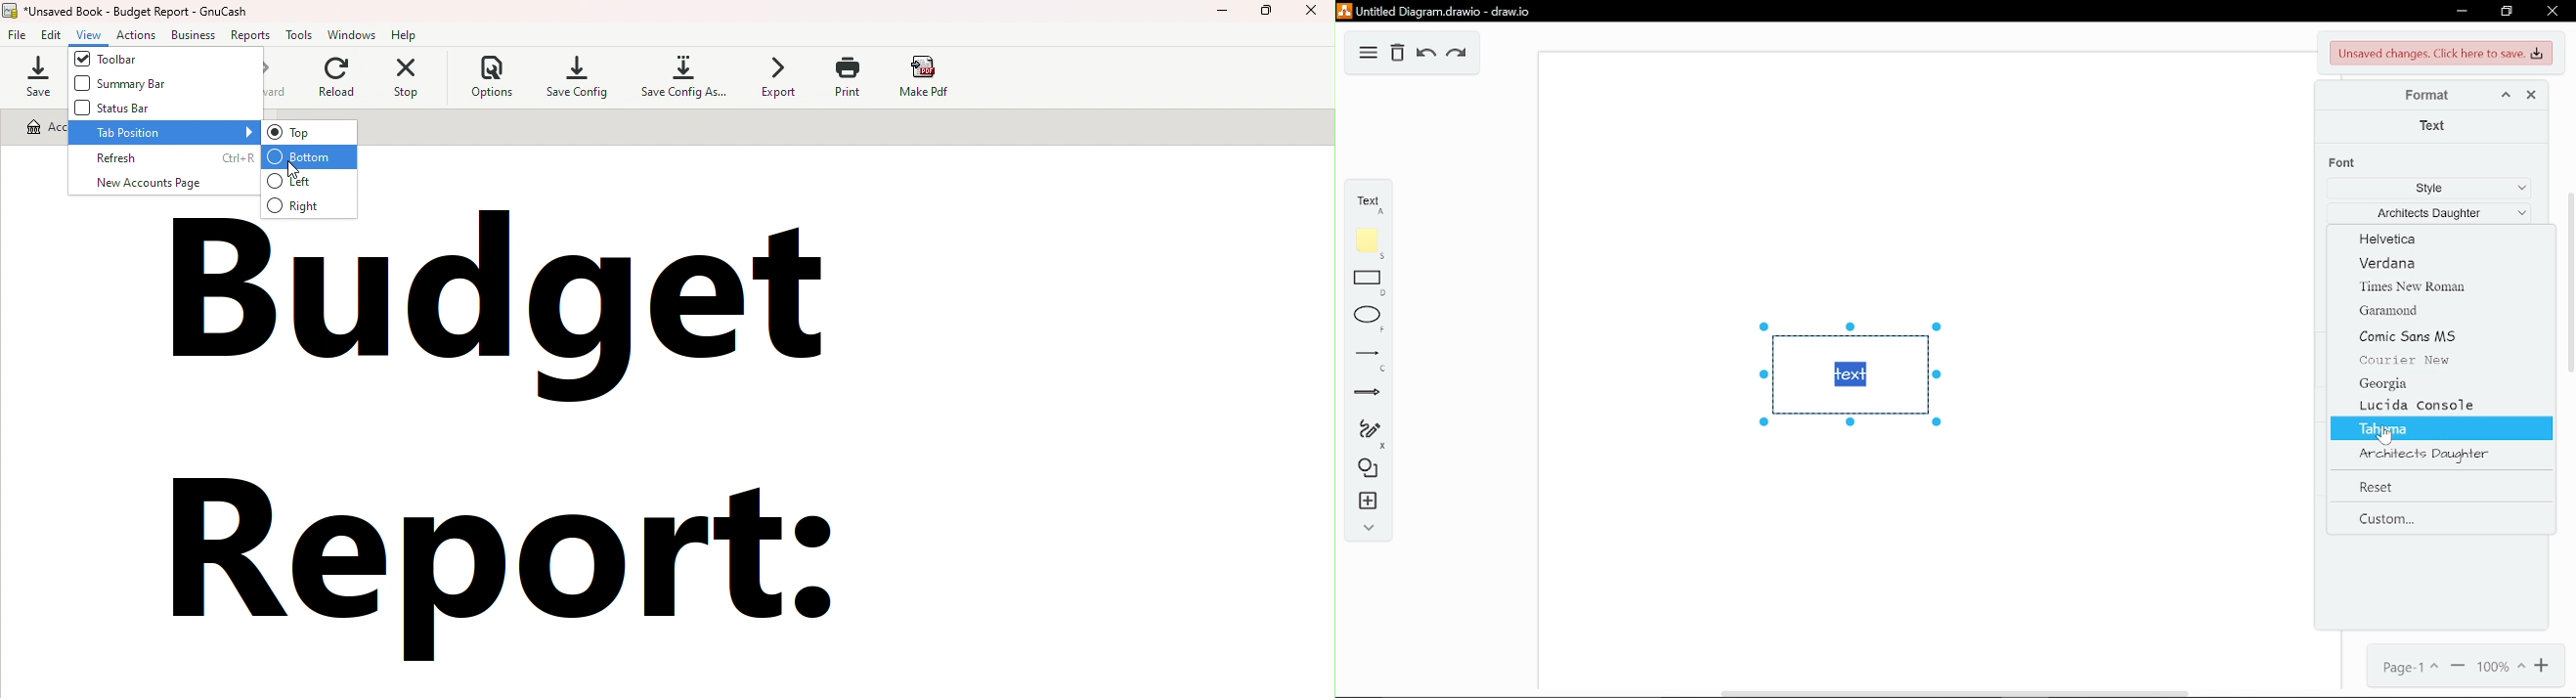 Image resolution: width=2576 pixels, height=700 pixels. What do you see at coordinates (2571, 281) in the screenshot?
I see `vertical scrollbar` at bounding box center [2571, 281].